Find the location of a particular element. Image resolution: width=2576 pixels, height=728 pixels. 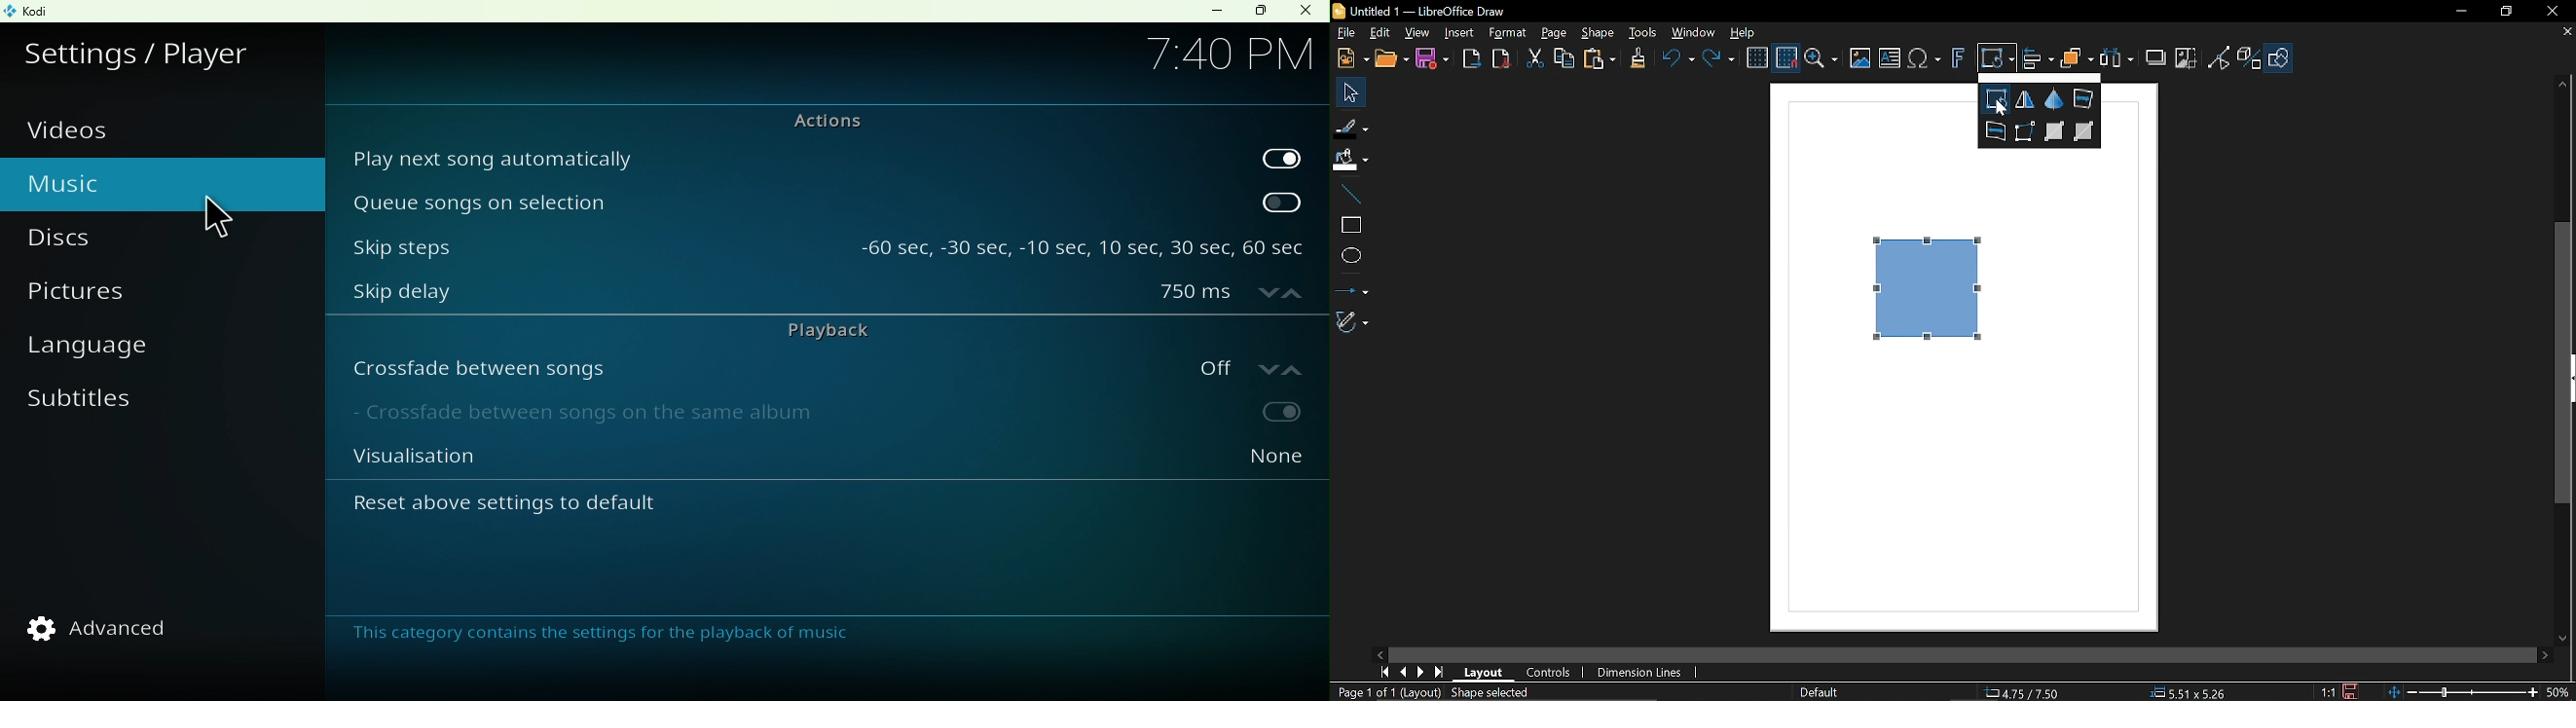

Fill line is located at coordinates (1351, 126).